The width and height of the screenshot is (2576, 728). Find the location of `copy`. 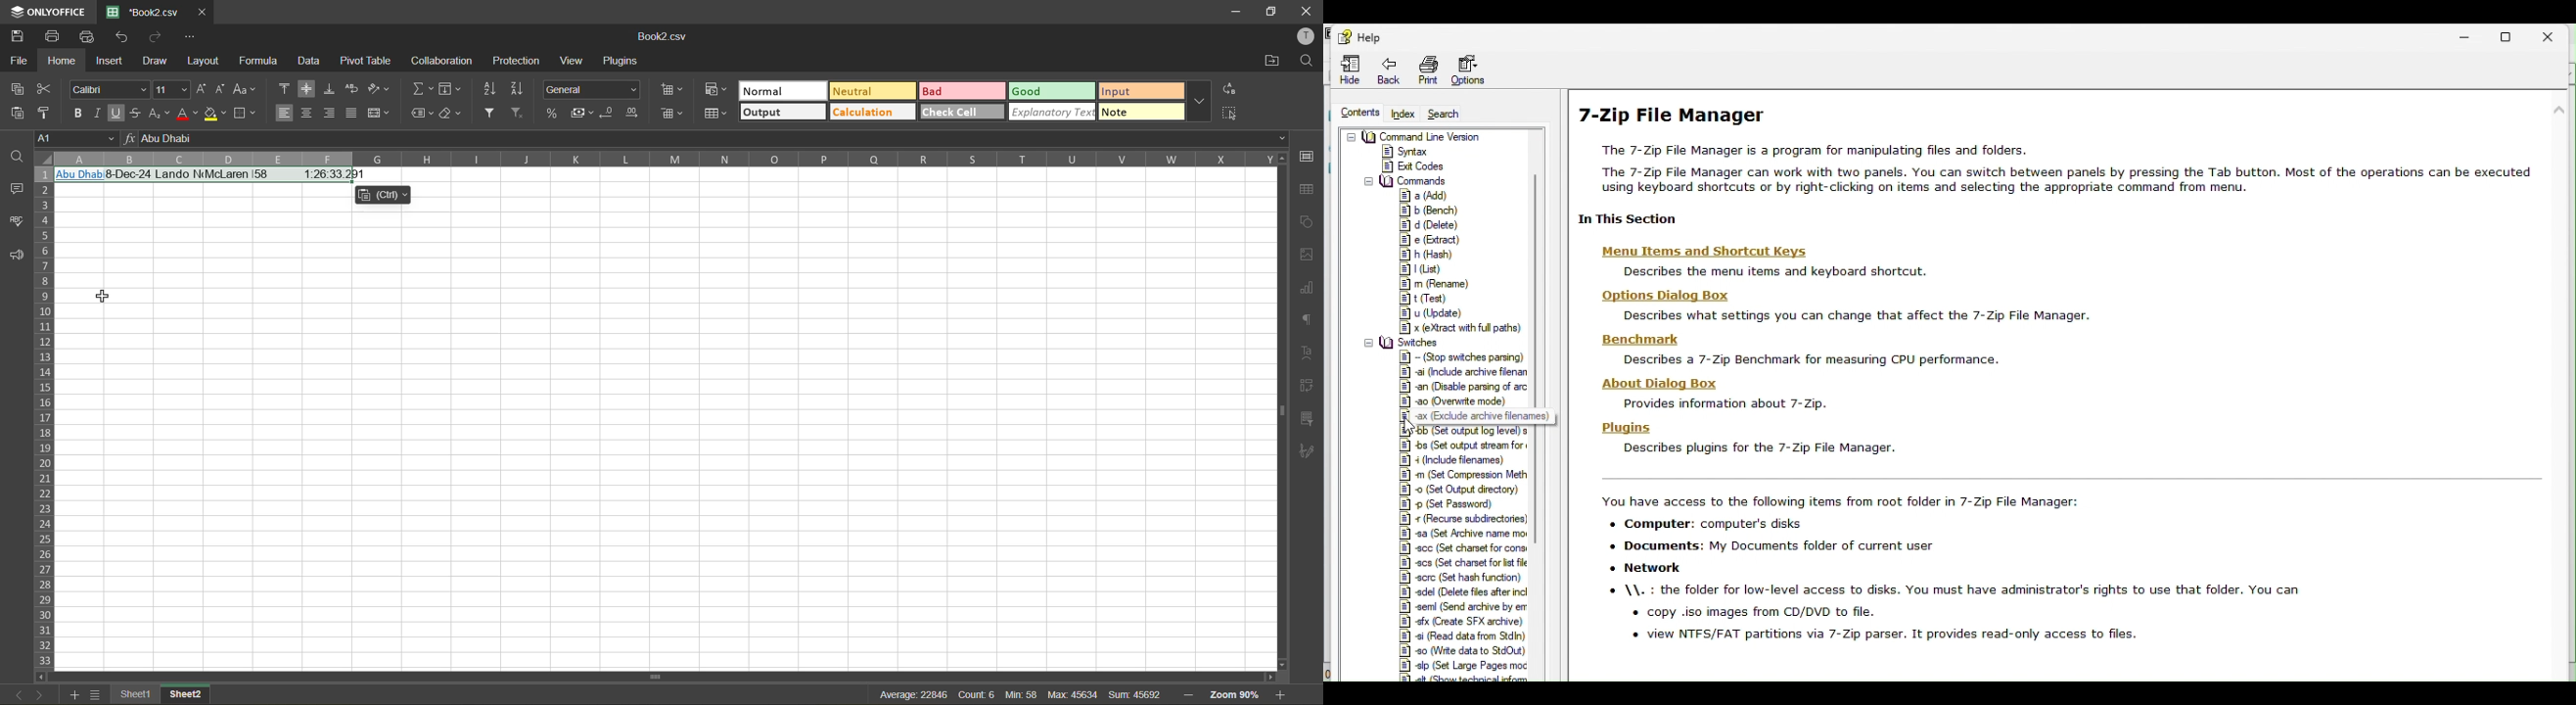

copy is located at coordinates (17, 88).